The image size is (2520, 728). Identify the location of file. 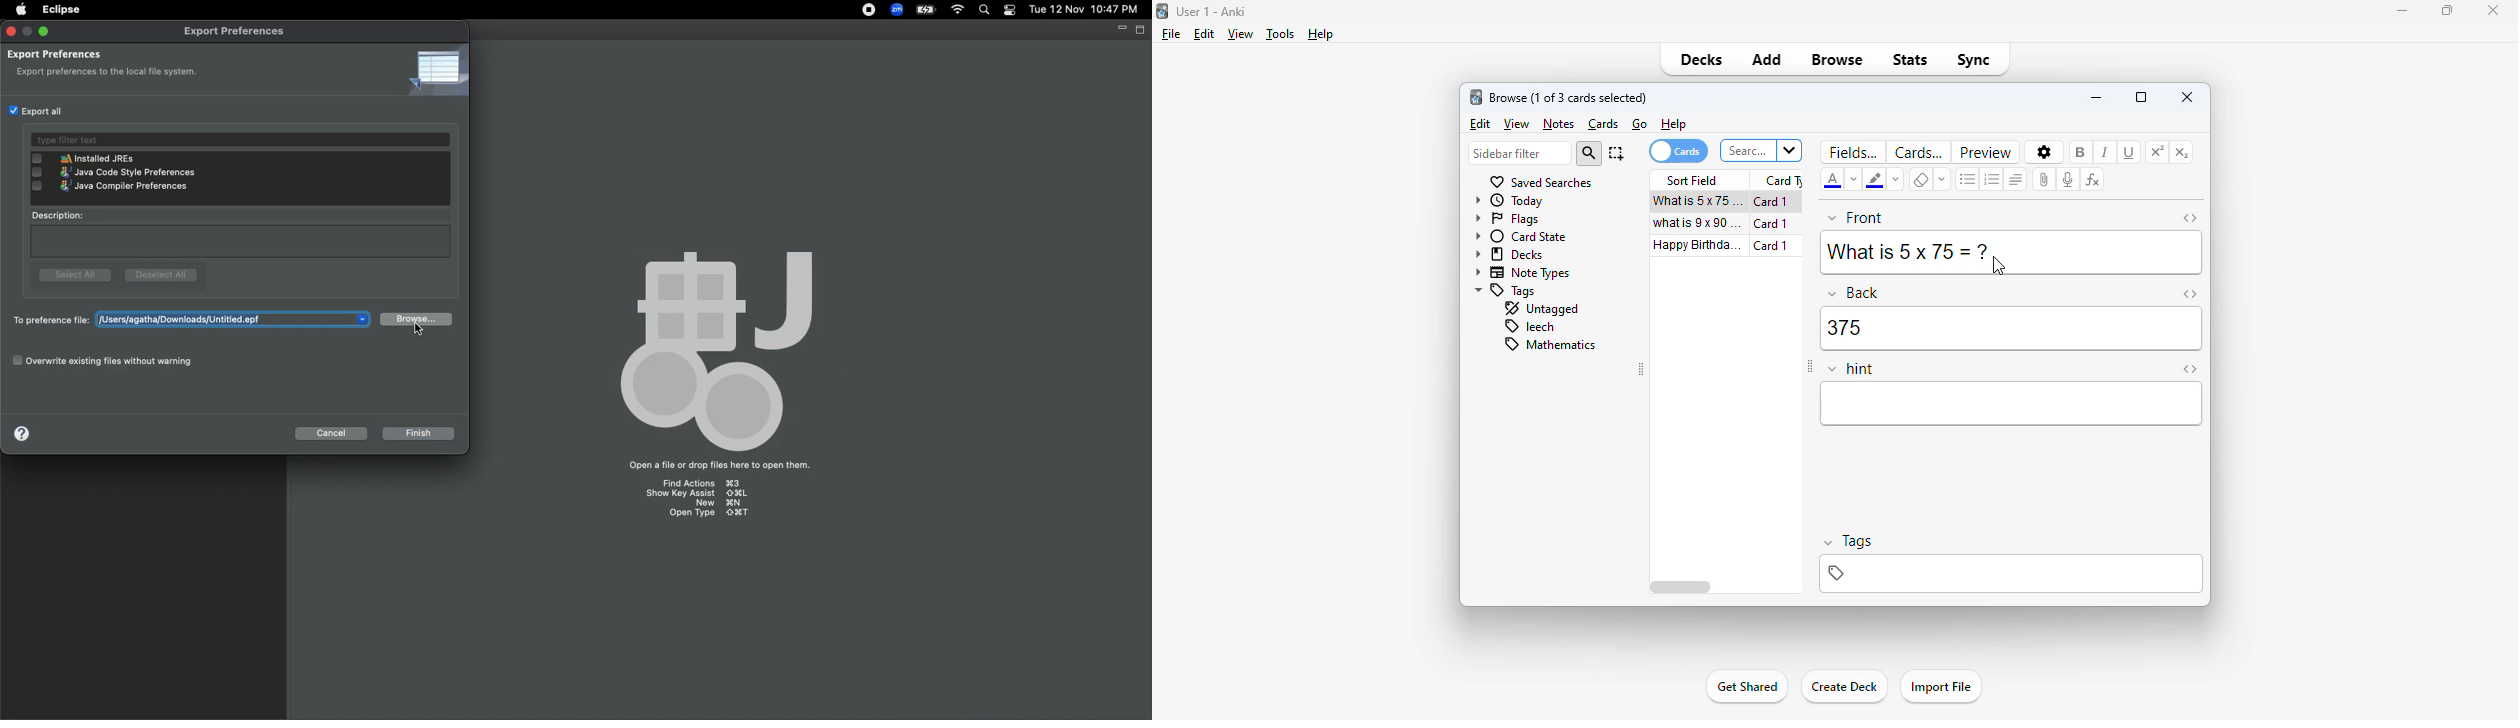
(1172, 34).